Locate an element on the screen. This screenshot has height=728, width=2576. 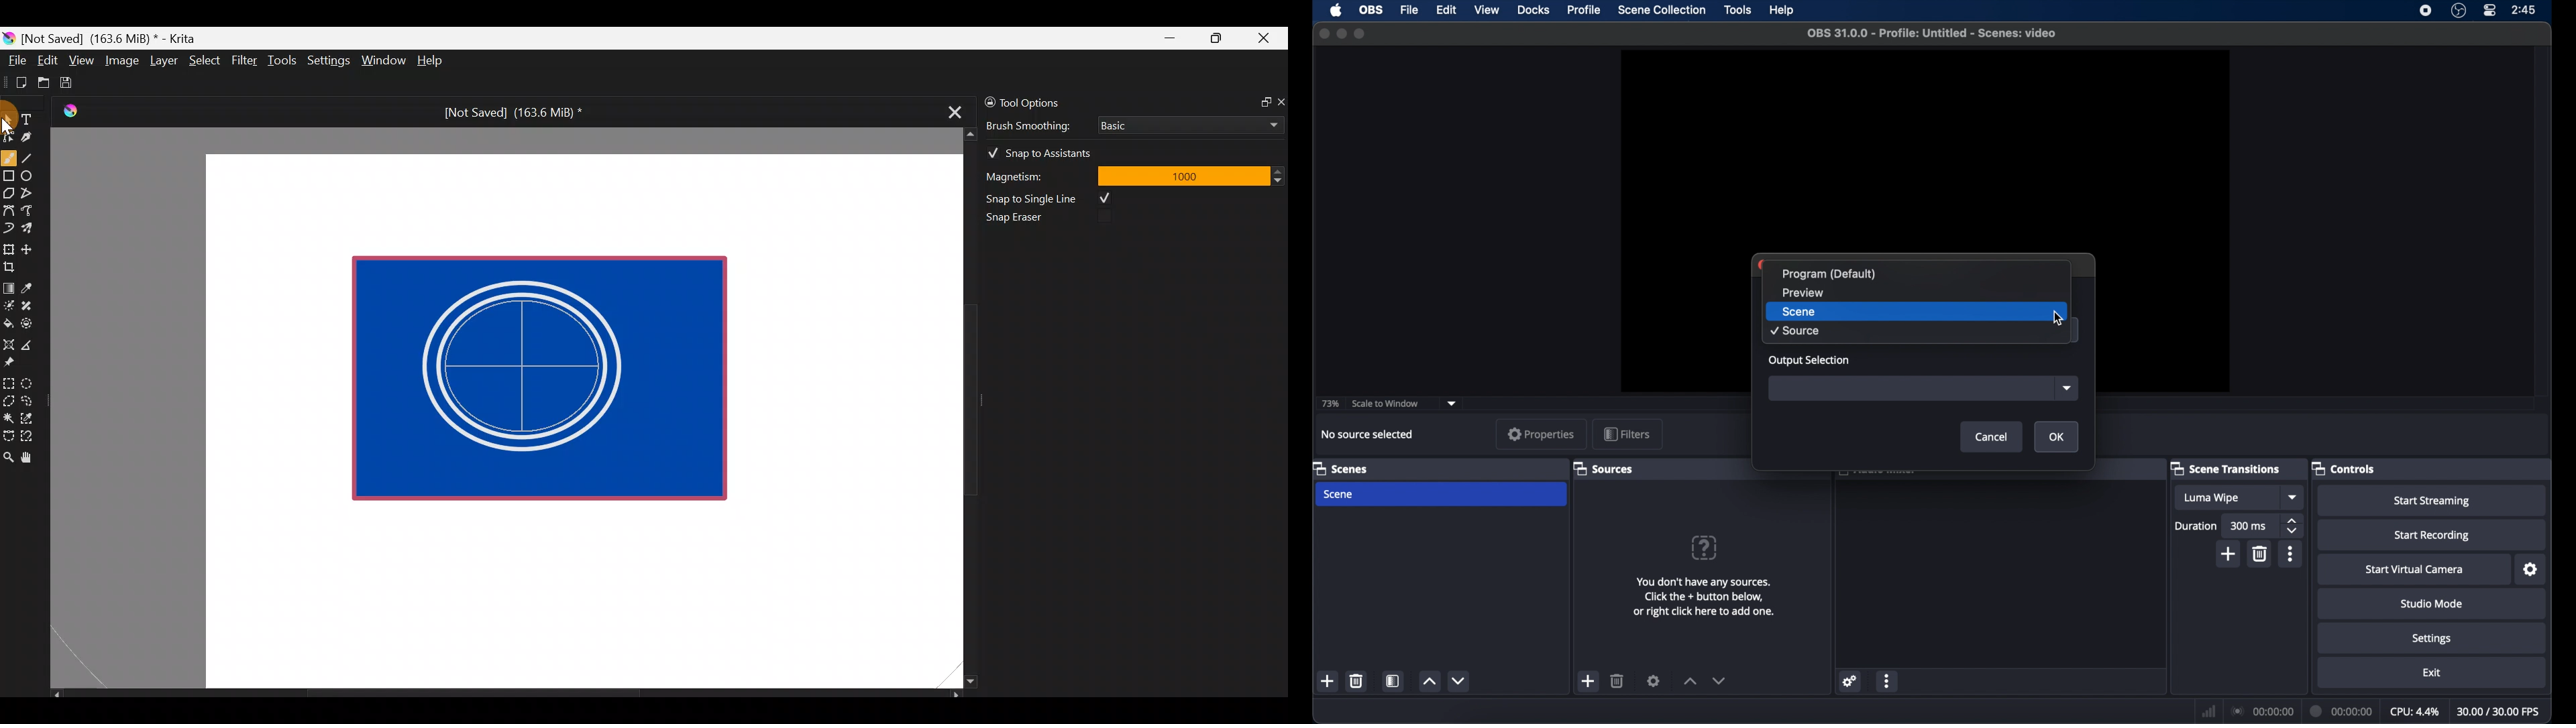
source is located at coordinates (1915, 331).